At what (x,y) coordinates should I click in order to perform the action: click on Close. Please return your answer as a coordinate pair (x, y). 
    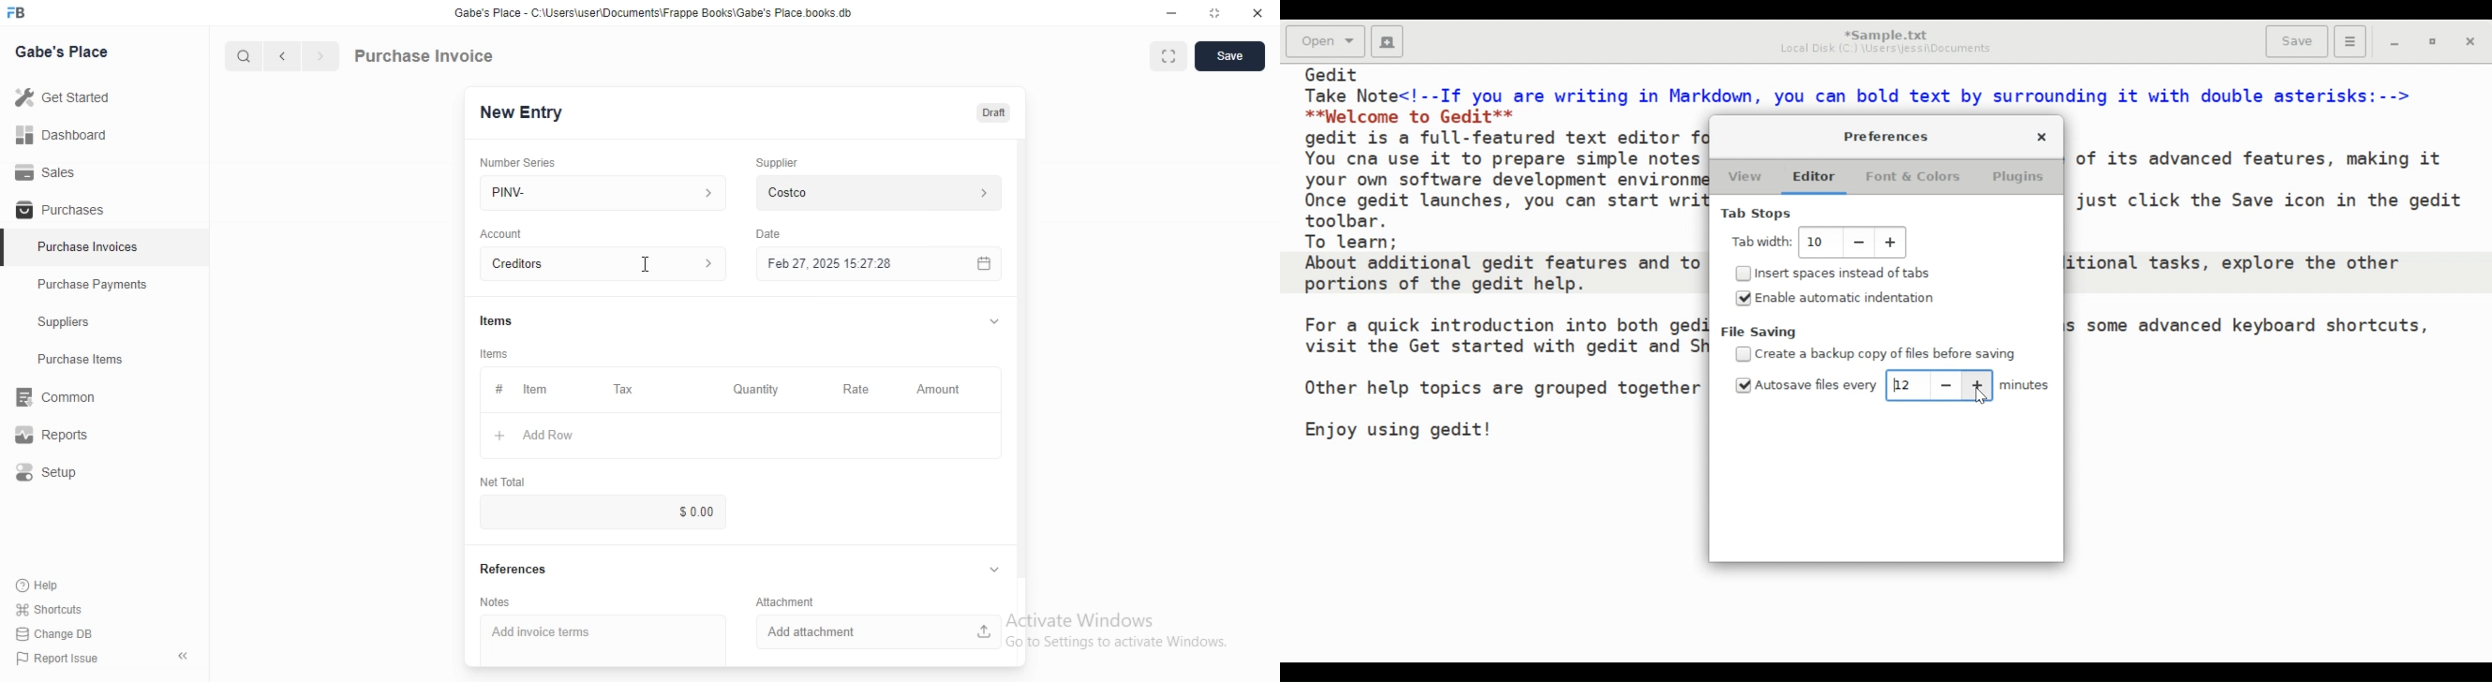
    Looking at the image, I should click on (2042, 136).